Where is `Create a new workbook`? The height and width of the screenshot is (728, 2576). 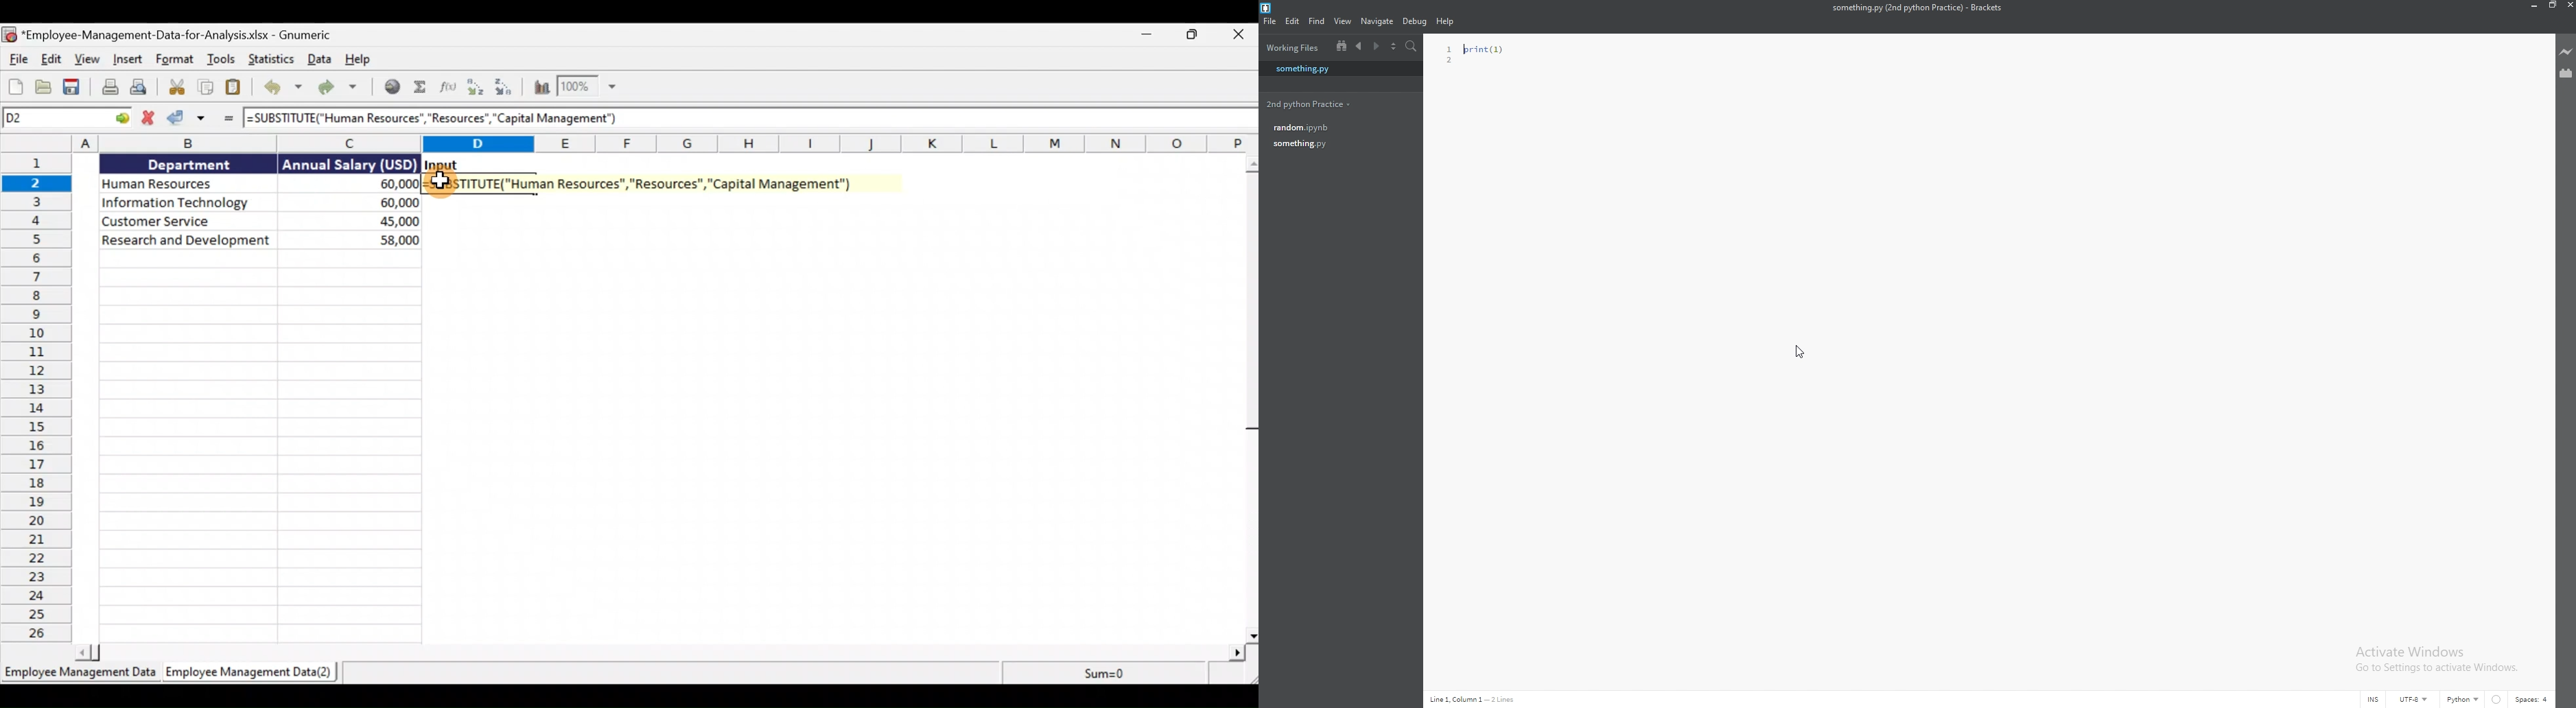
Create a new workbook is located at coordinates (12, 85).